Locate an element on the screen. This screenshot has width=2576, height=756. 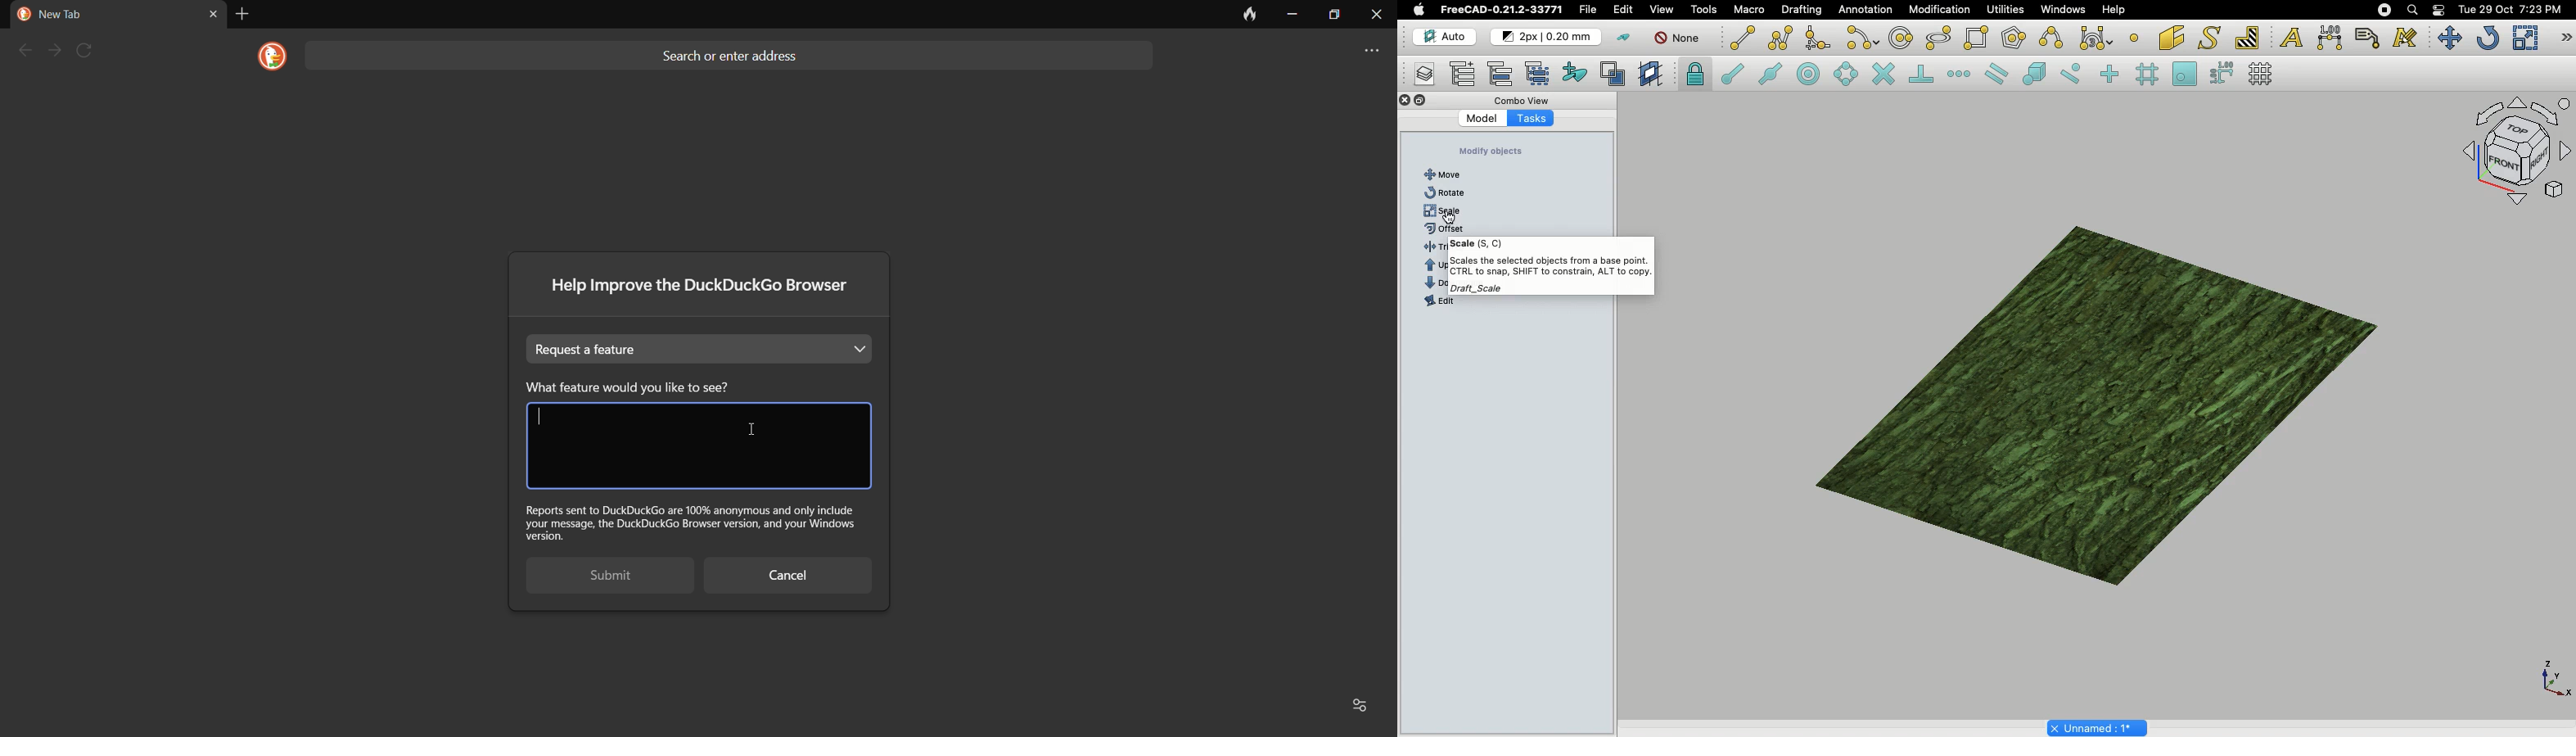
Modification is located at coordinates (1934, 9).